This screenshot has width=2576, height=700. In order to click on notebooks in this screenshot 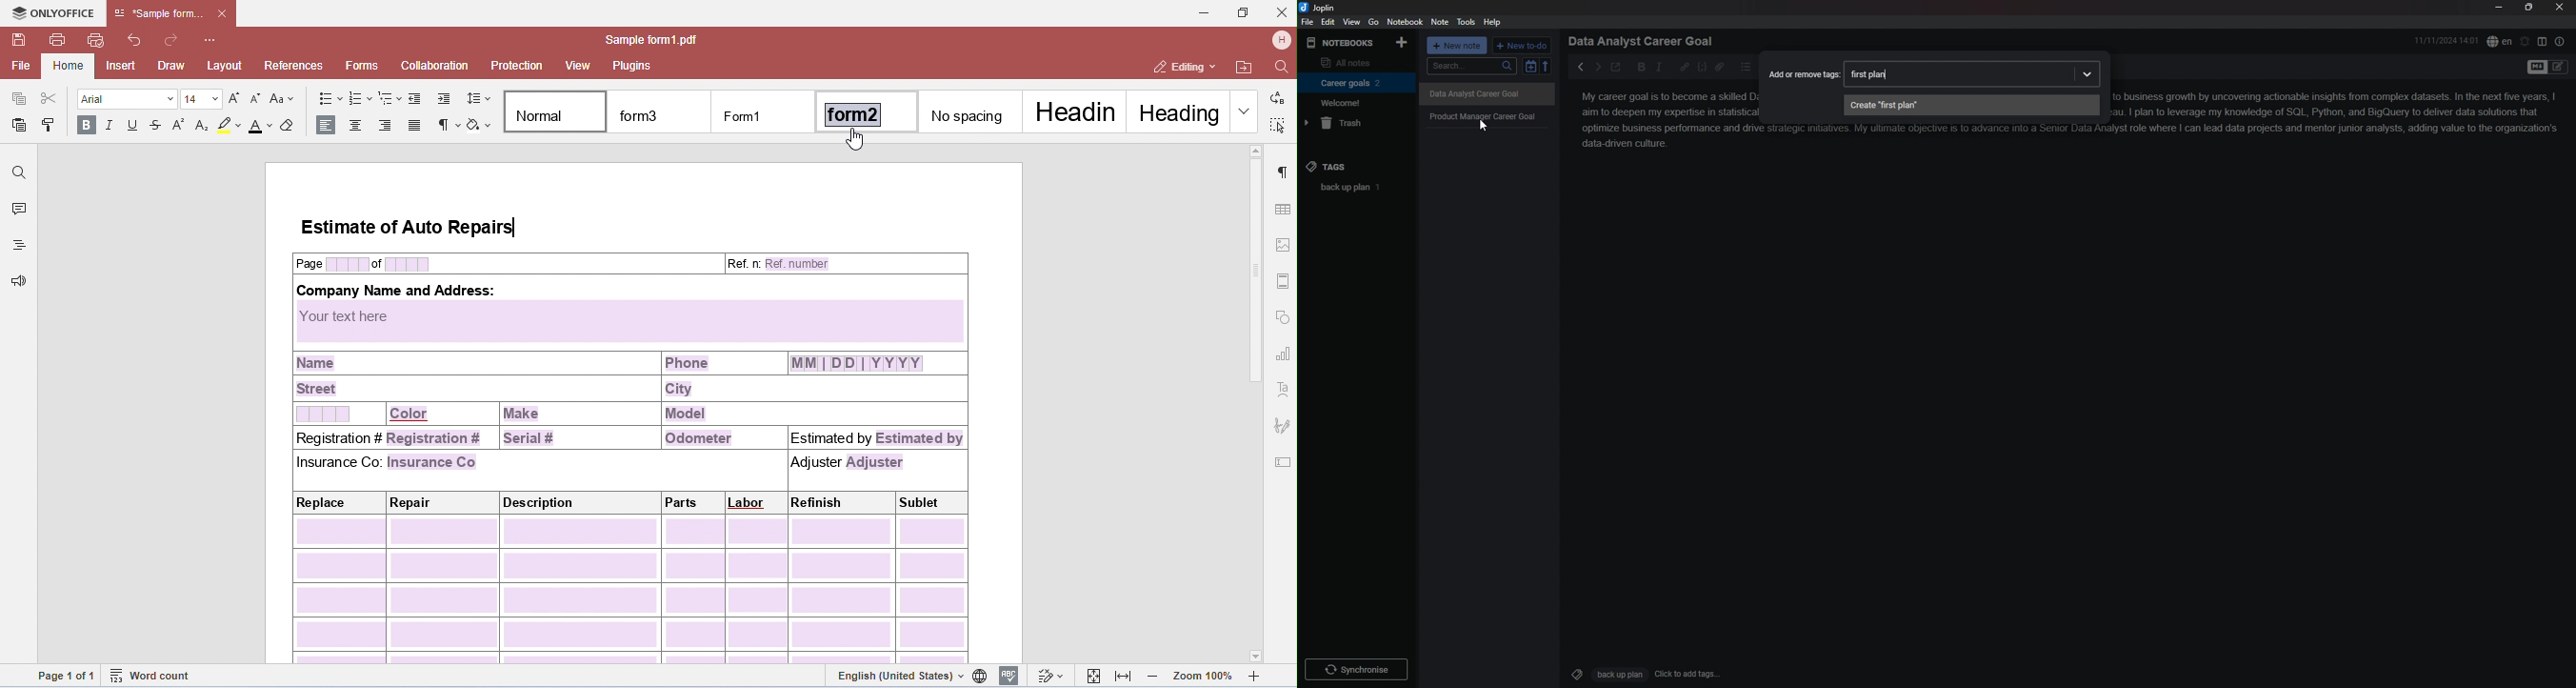, I will do `click(1342, 43)`.